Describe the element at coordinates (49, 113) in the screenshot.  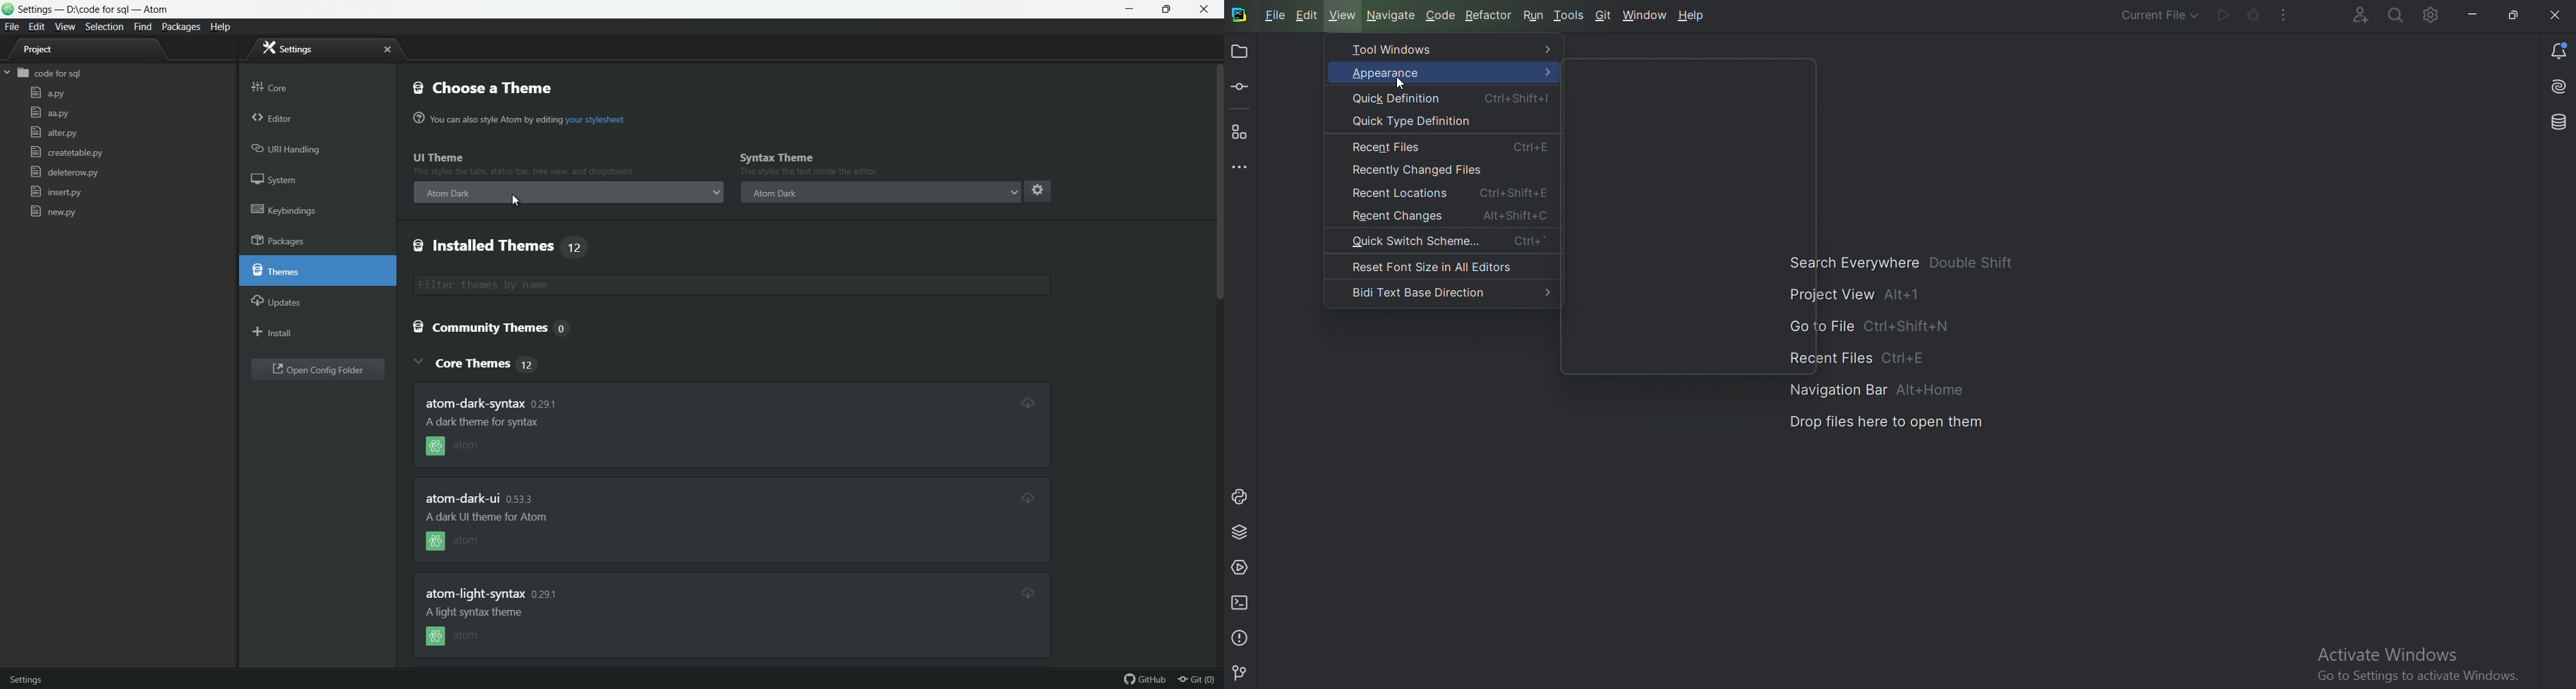
I see `aa.py file` at that location.